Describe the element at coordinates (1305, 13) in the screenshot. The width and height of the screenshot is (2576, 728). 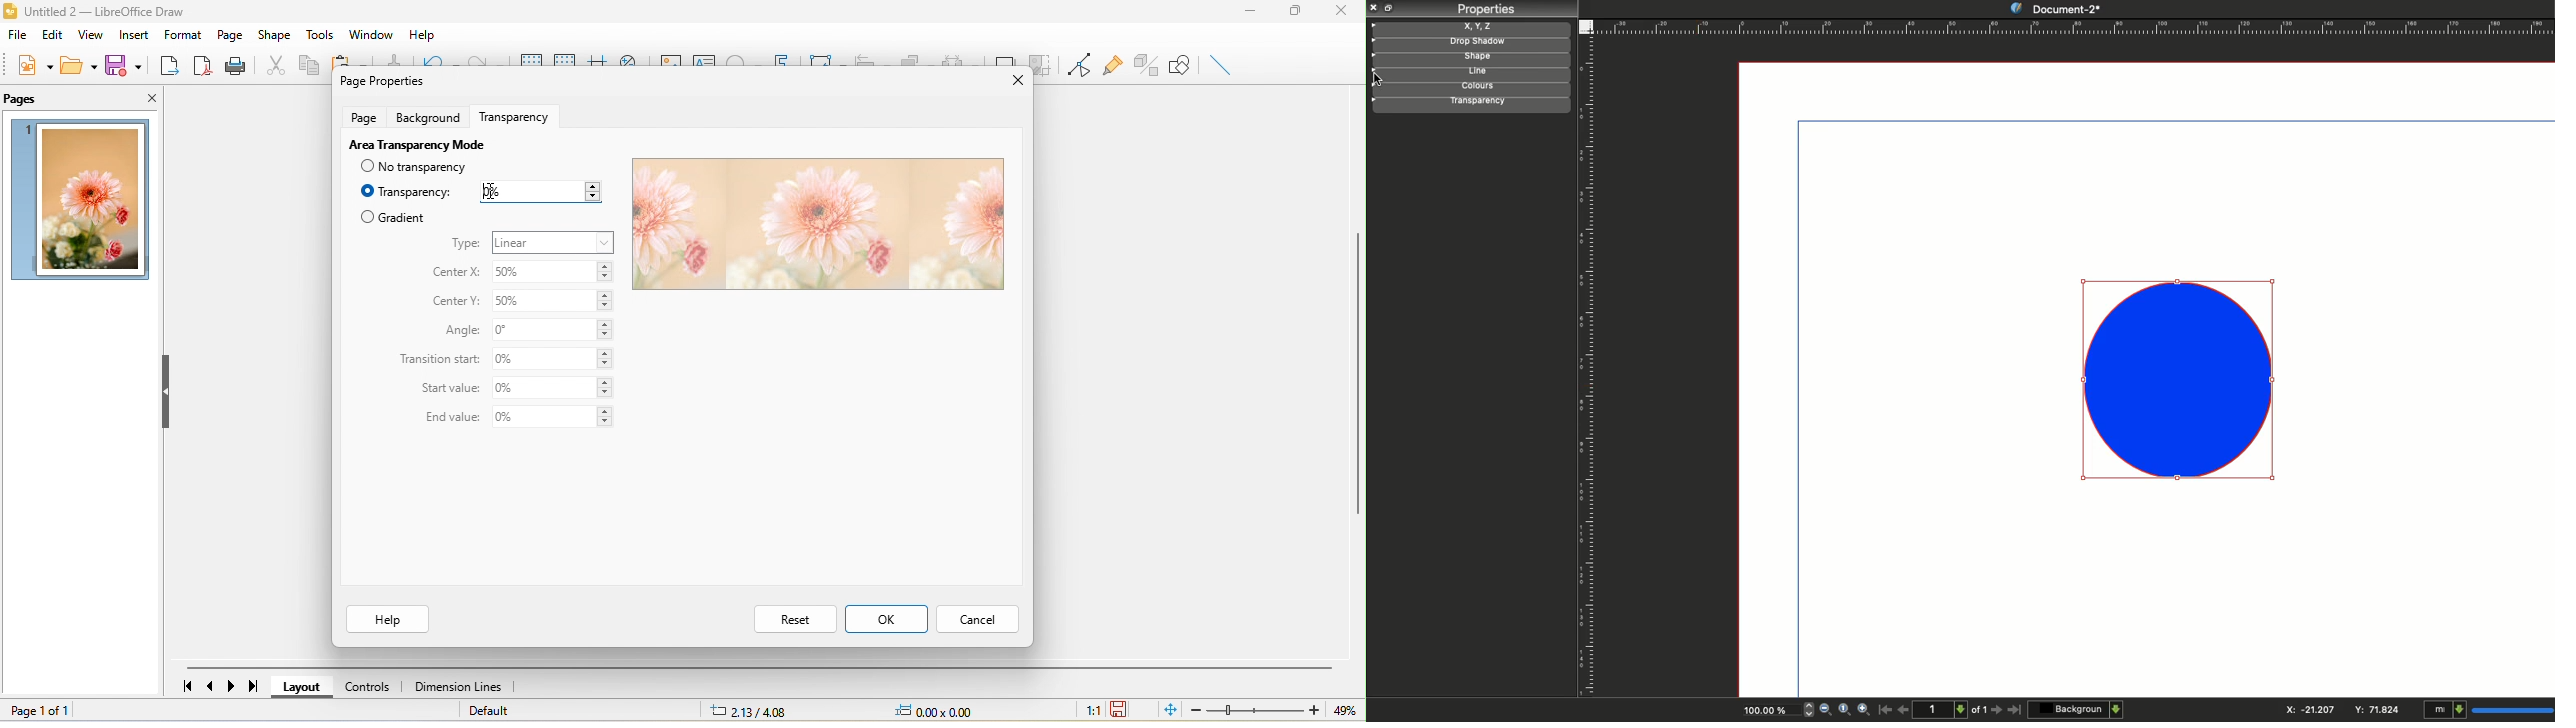
I see `maximize` at that location.